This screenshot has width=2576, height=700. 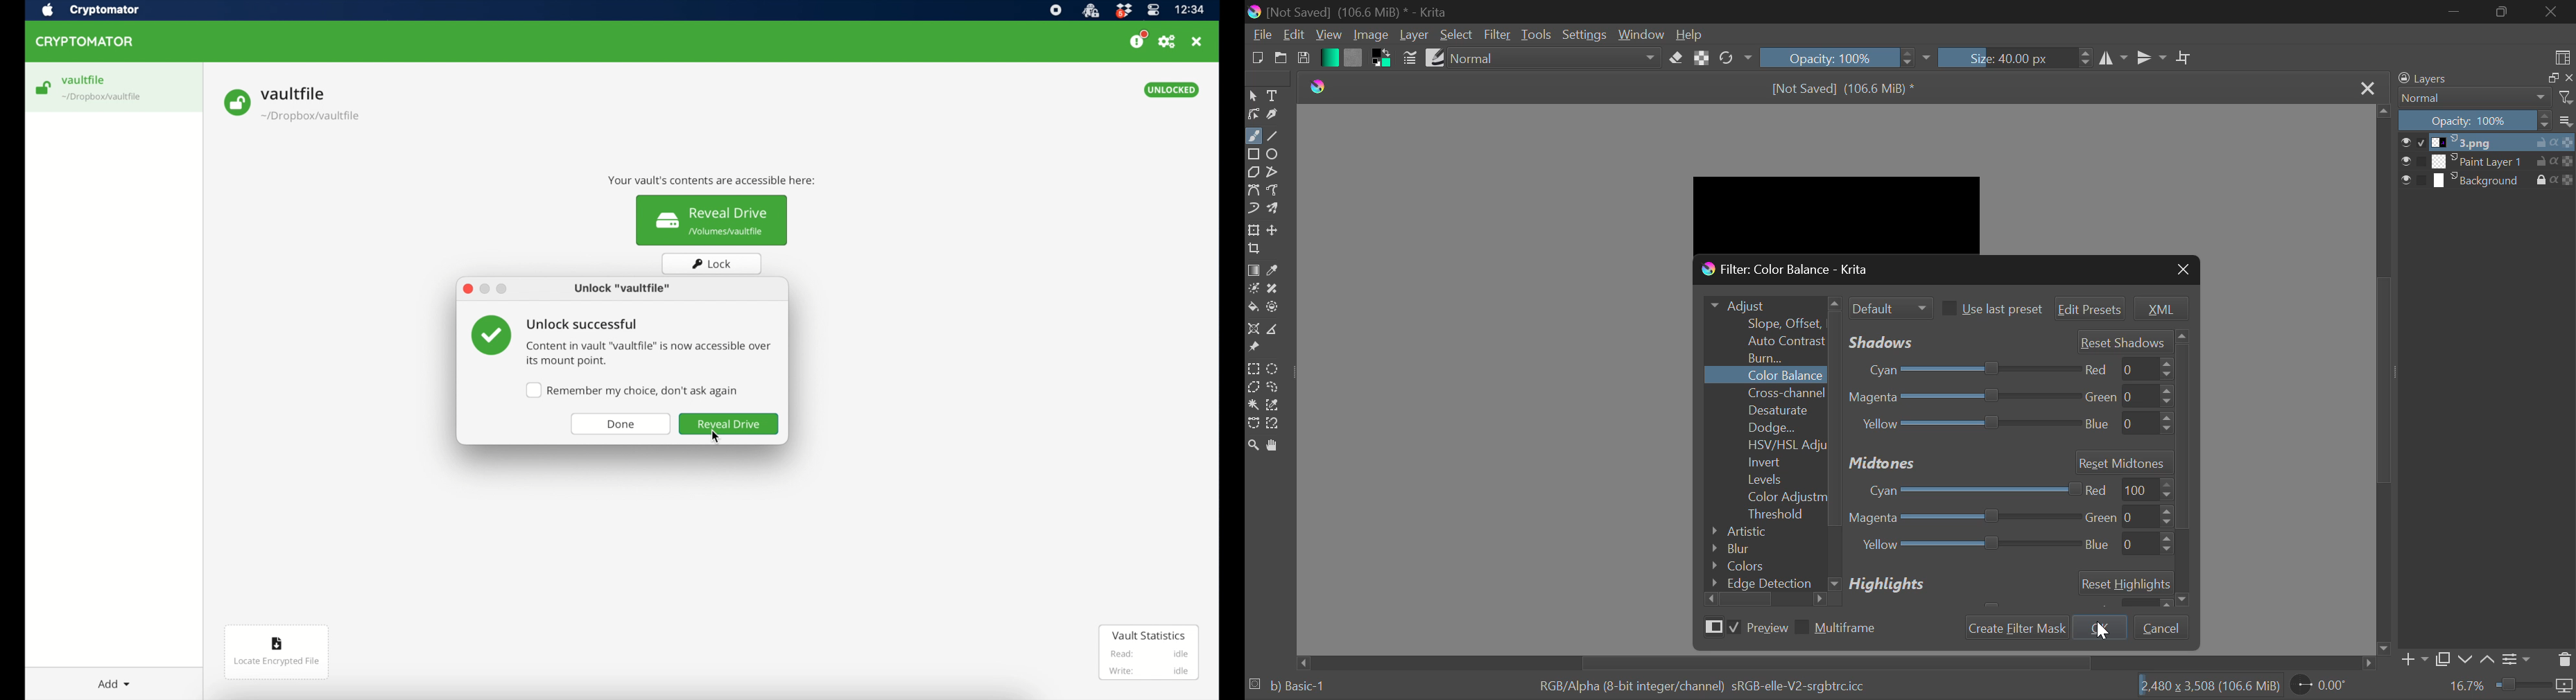 What do you see at coordinates (1253, 407) in the screenshot?
I see `Continuous Selection` at bounding box center [1253, 407].